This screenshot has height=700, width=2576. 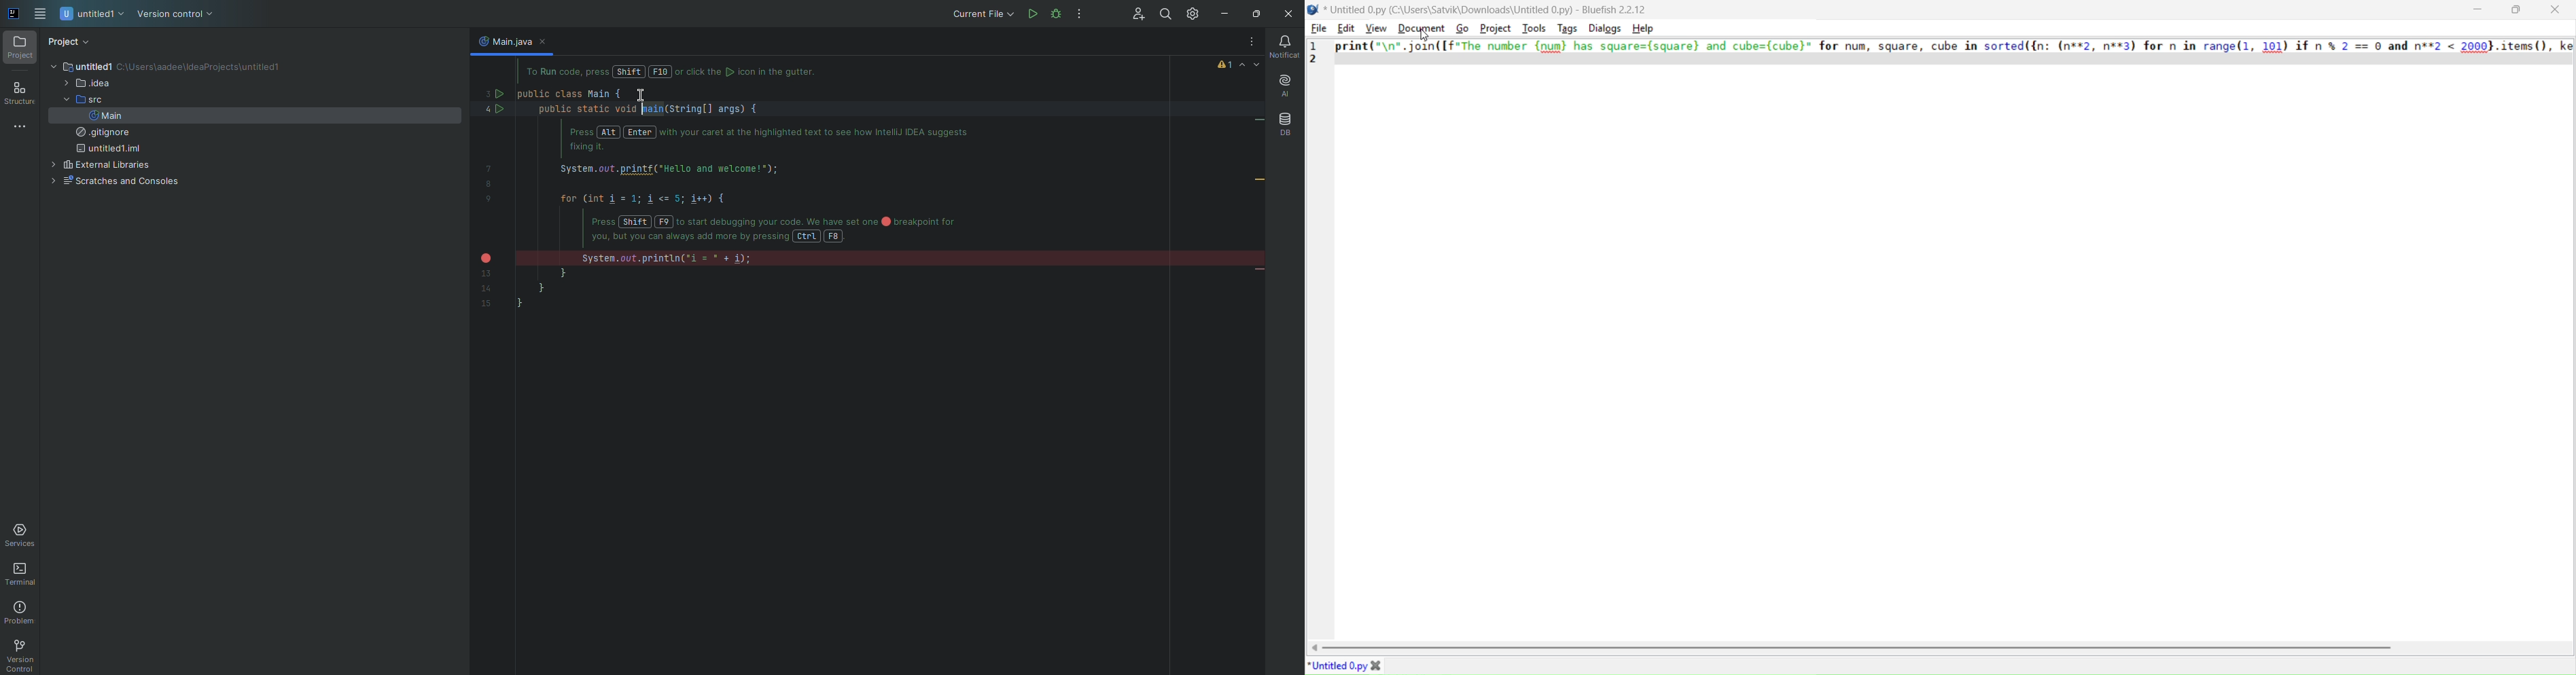 What do you see at coordinates (1346, 28) in the screenshot?
I see `edit` at bounding box center [1346, 28].